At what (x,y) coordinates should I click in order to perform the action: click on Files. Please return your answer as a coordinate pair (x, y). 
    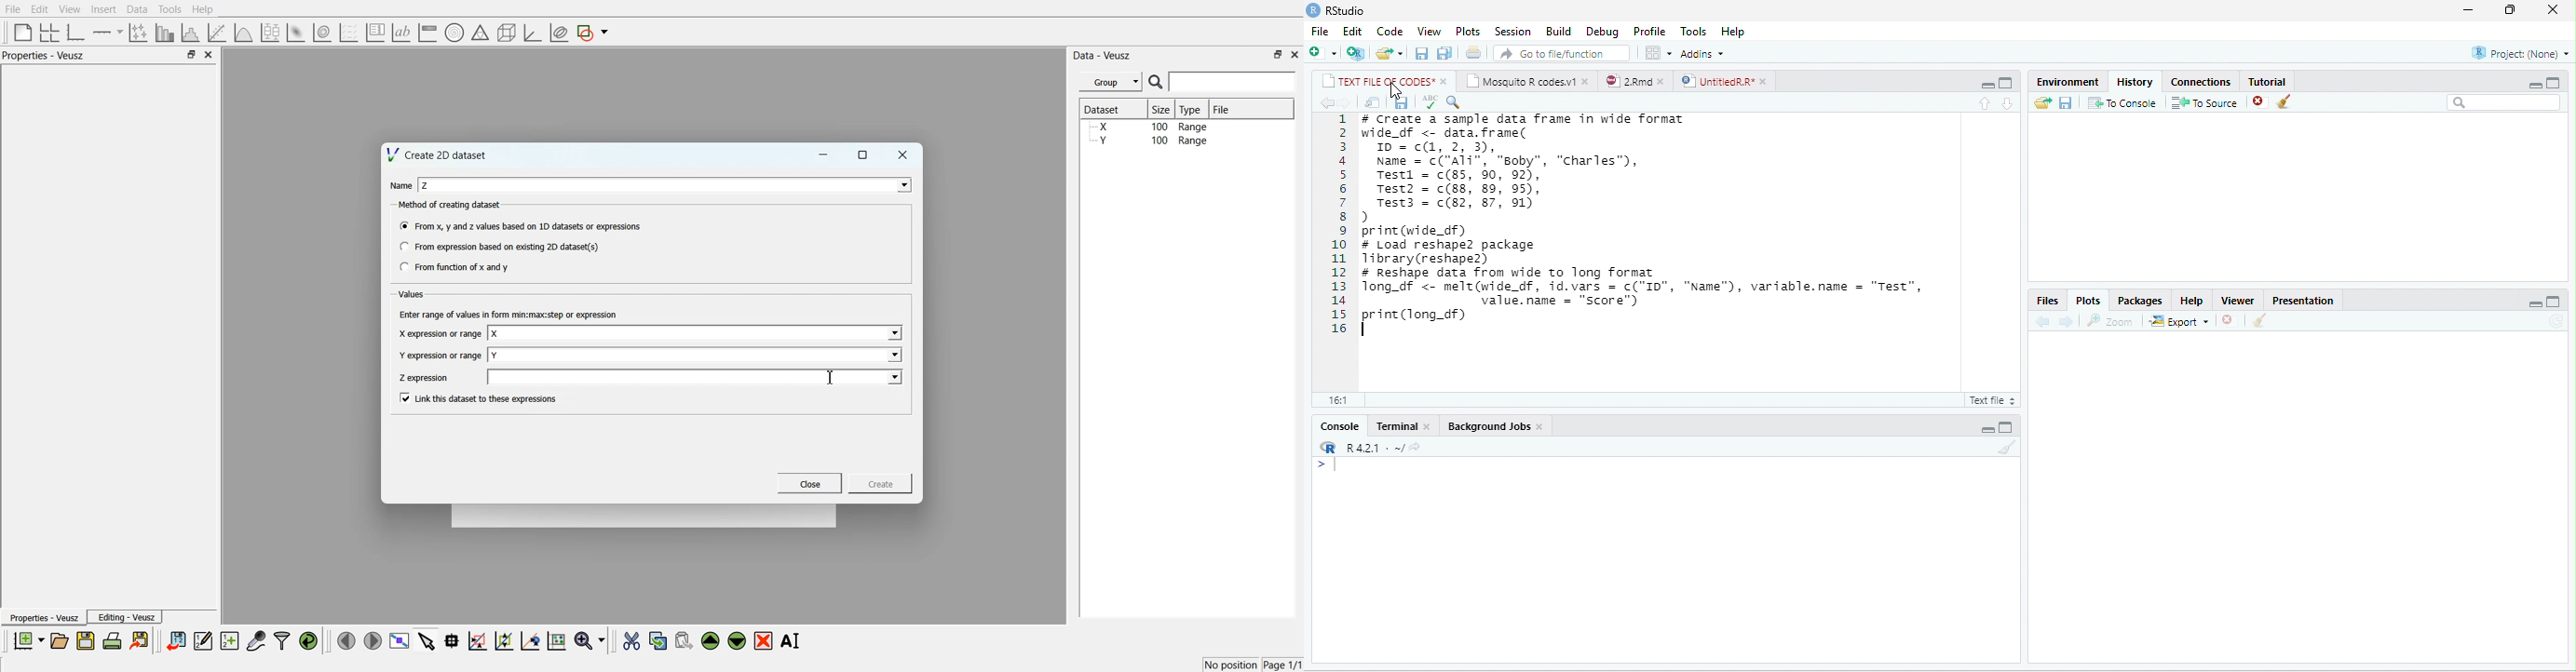
    Looking at the image, I should click on (2047, 300).